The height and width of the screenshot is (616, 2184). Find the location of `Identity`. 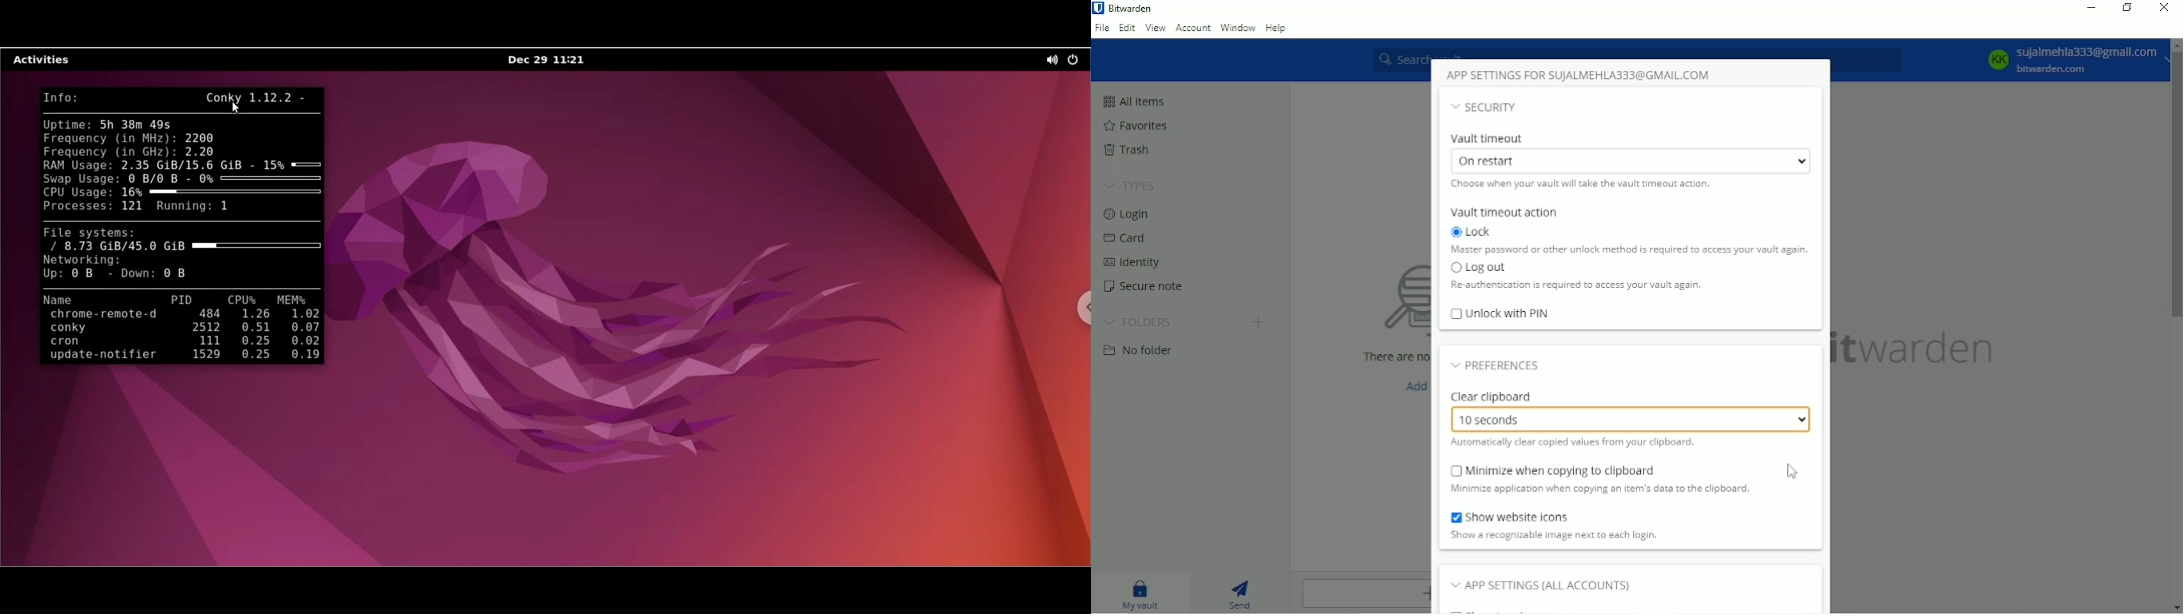

Identity is located at coordinates (1135, 263).